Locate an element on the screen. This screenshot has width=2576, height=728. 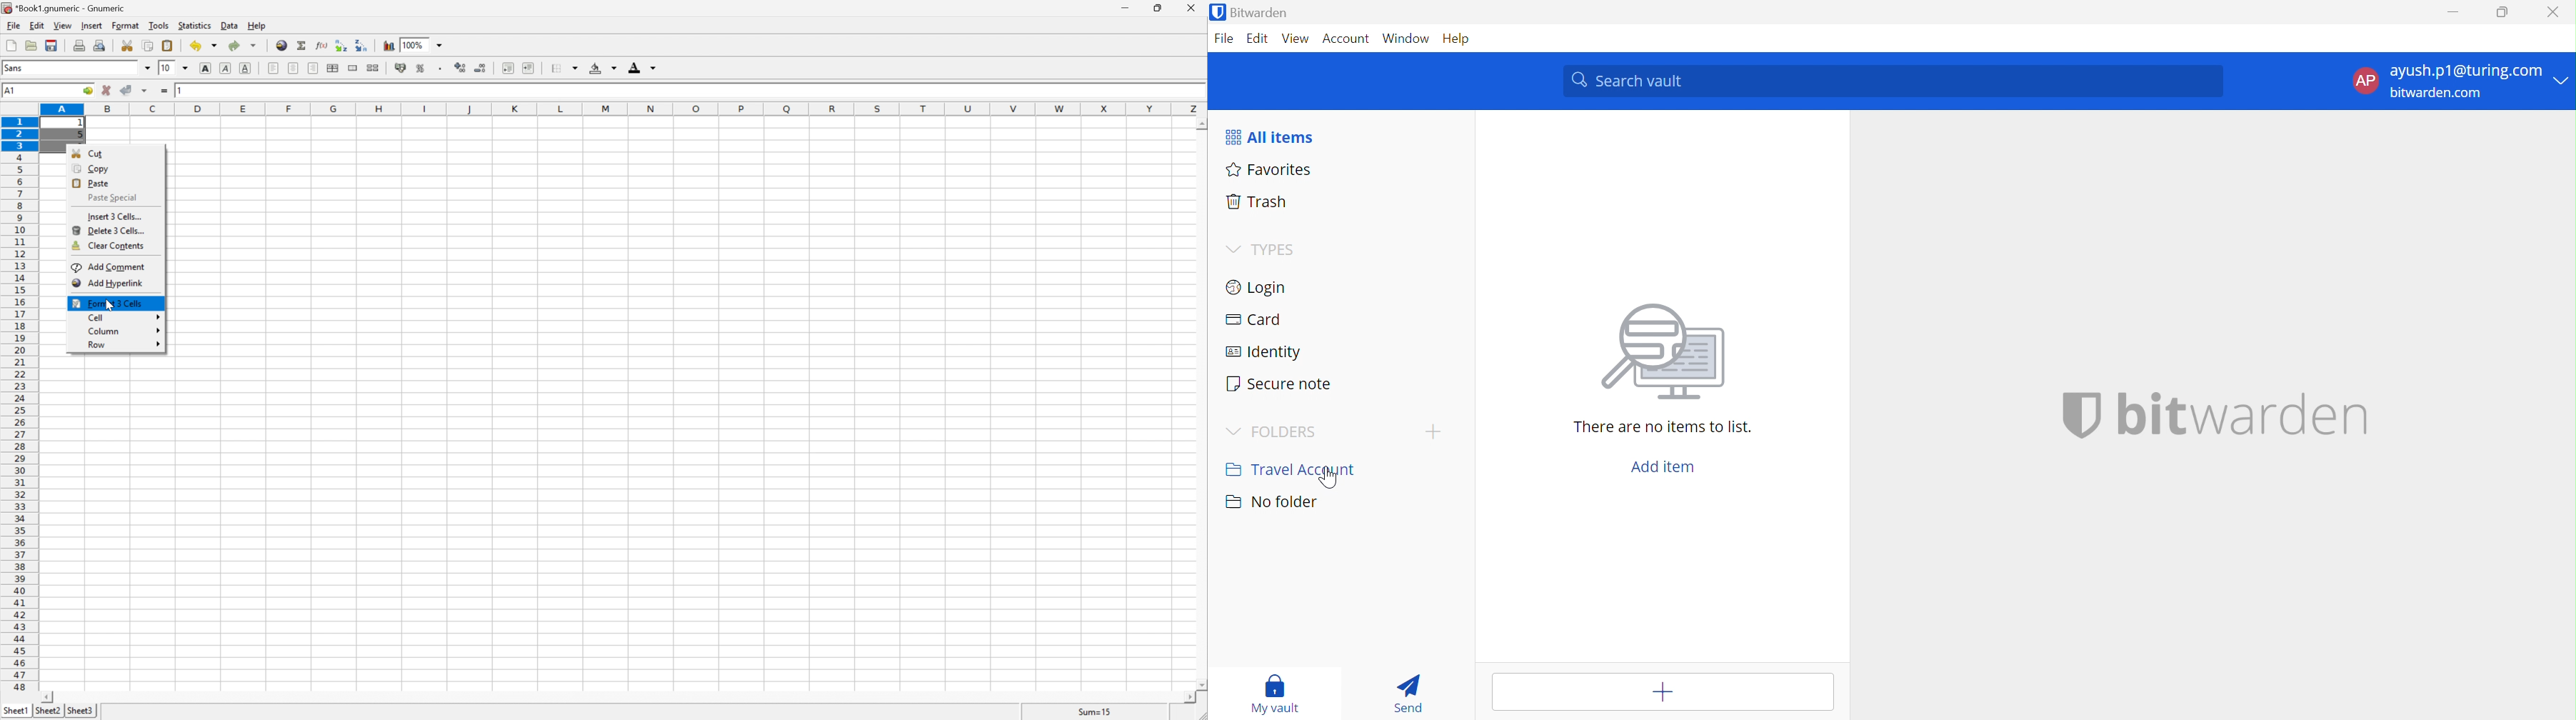
column is located at coordinates (123, 331).